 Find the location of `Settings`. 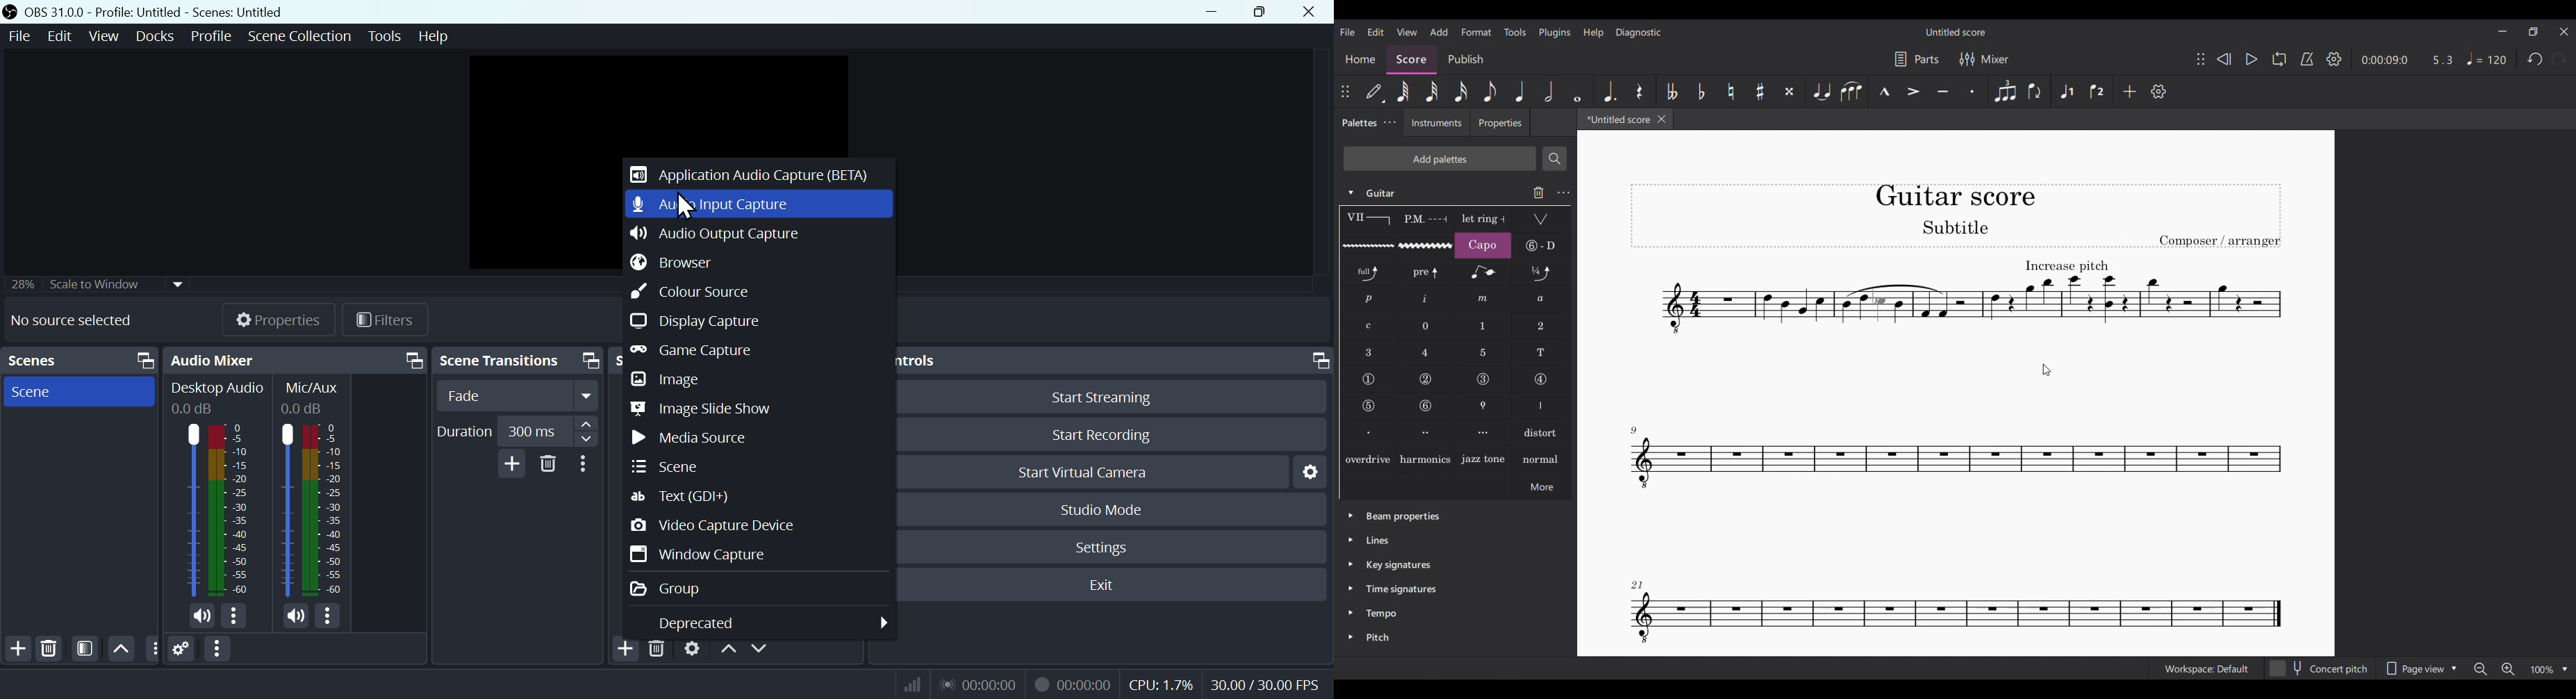

Settings is located at coordinates (182, 650).